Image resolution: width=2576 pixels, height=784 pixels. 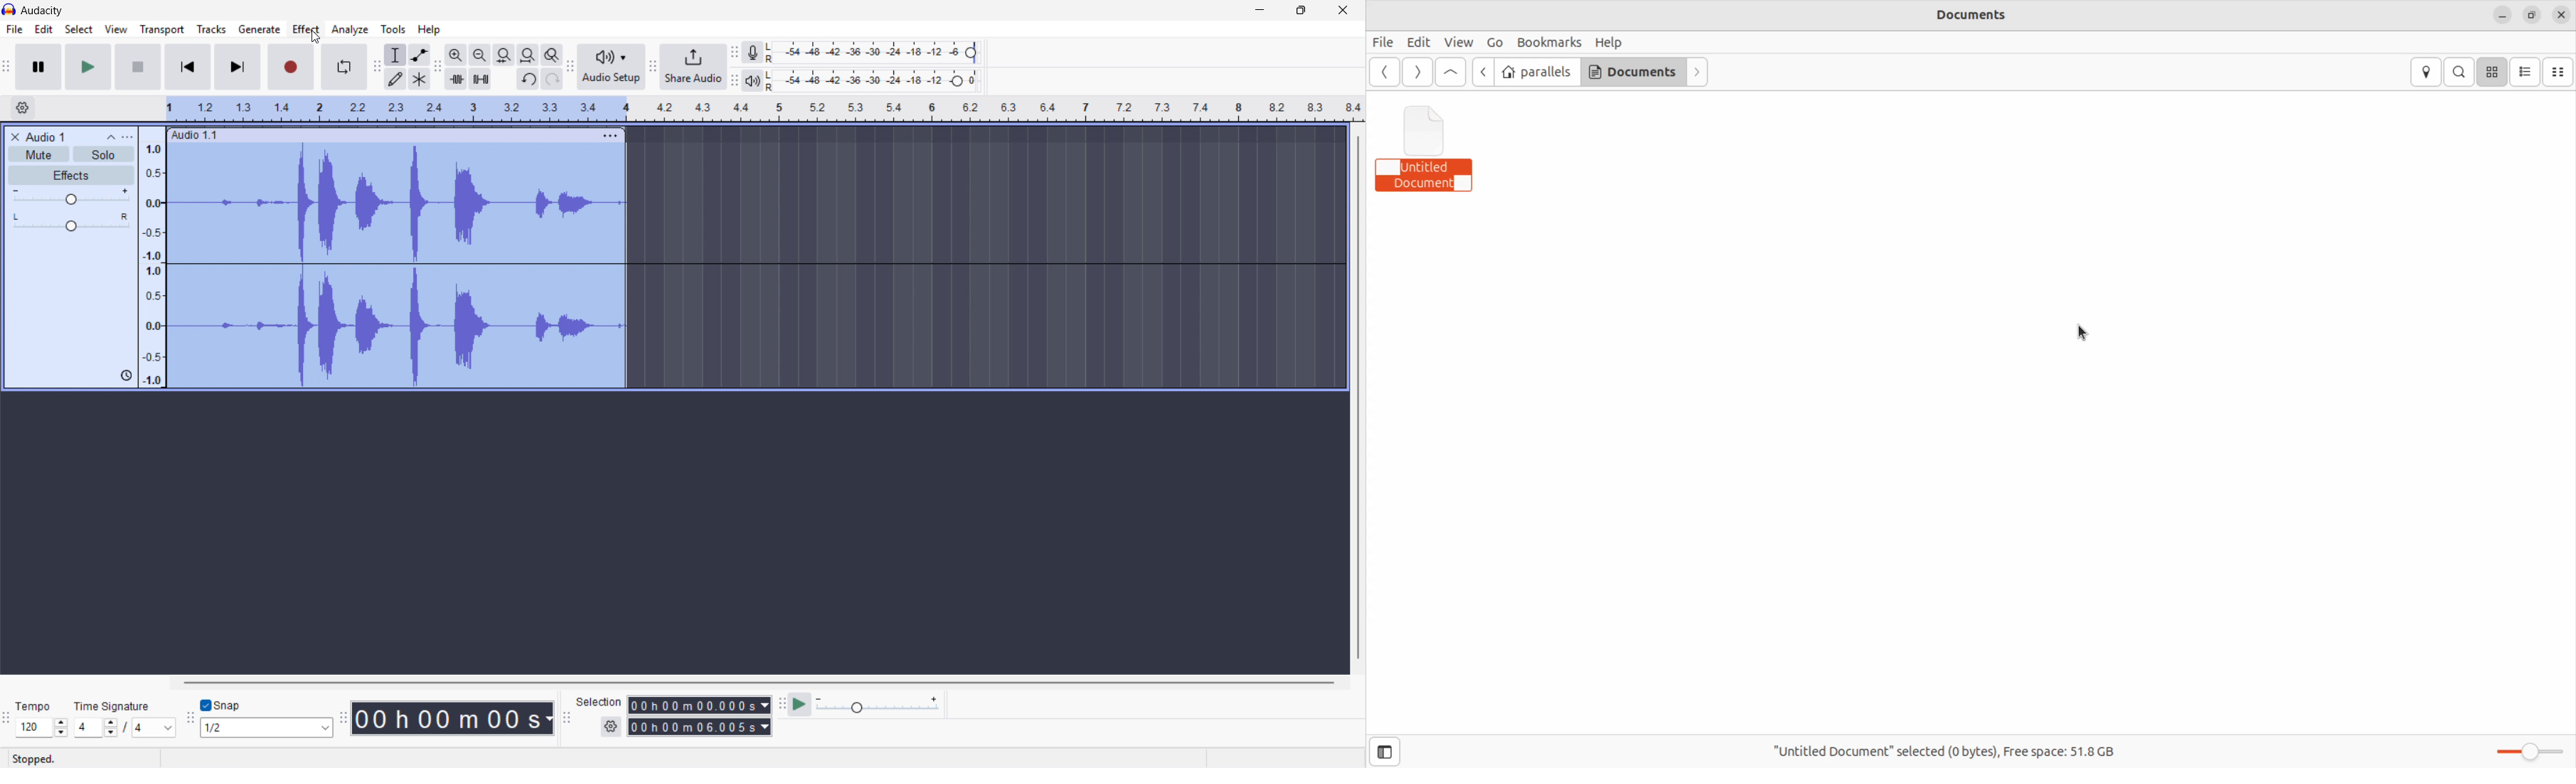 What do you see at coordinates (779, 705) in the screenshot?
I see `Play at speed toolbar` at bounding box center [779, 705].